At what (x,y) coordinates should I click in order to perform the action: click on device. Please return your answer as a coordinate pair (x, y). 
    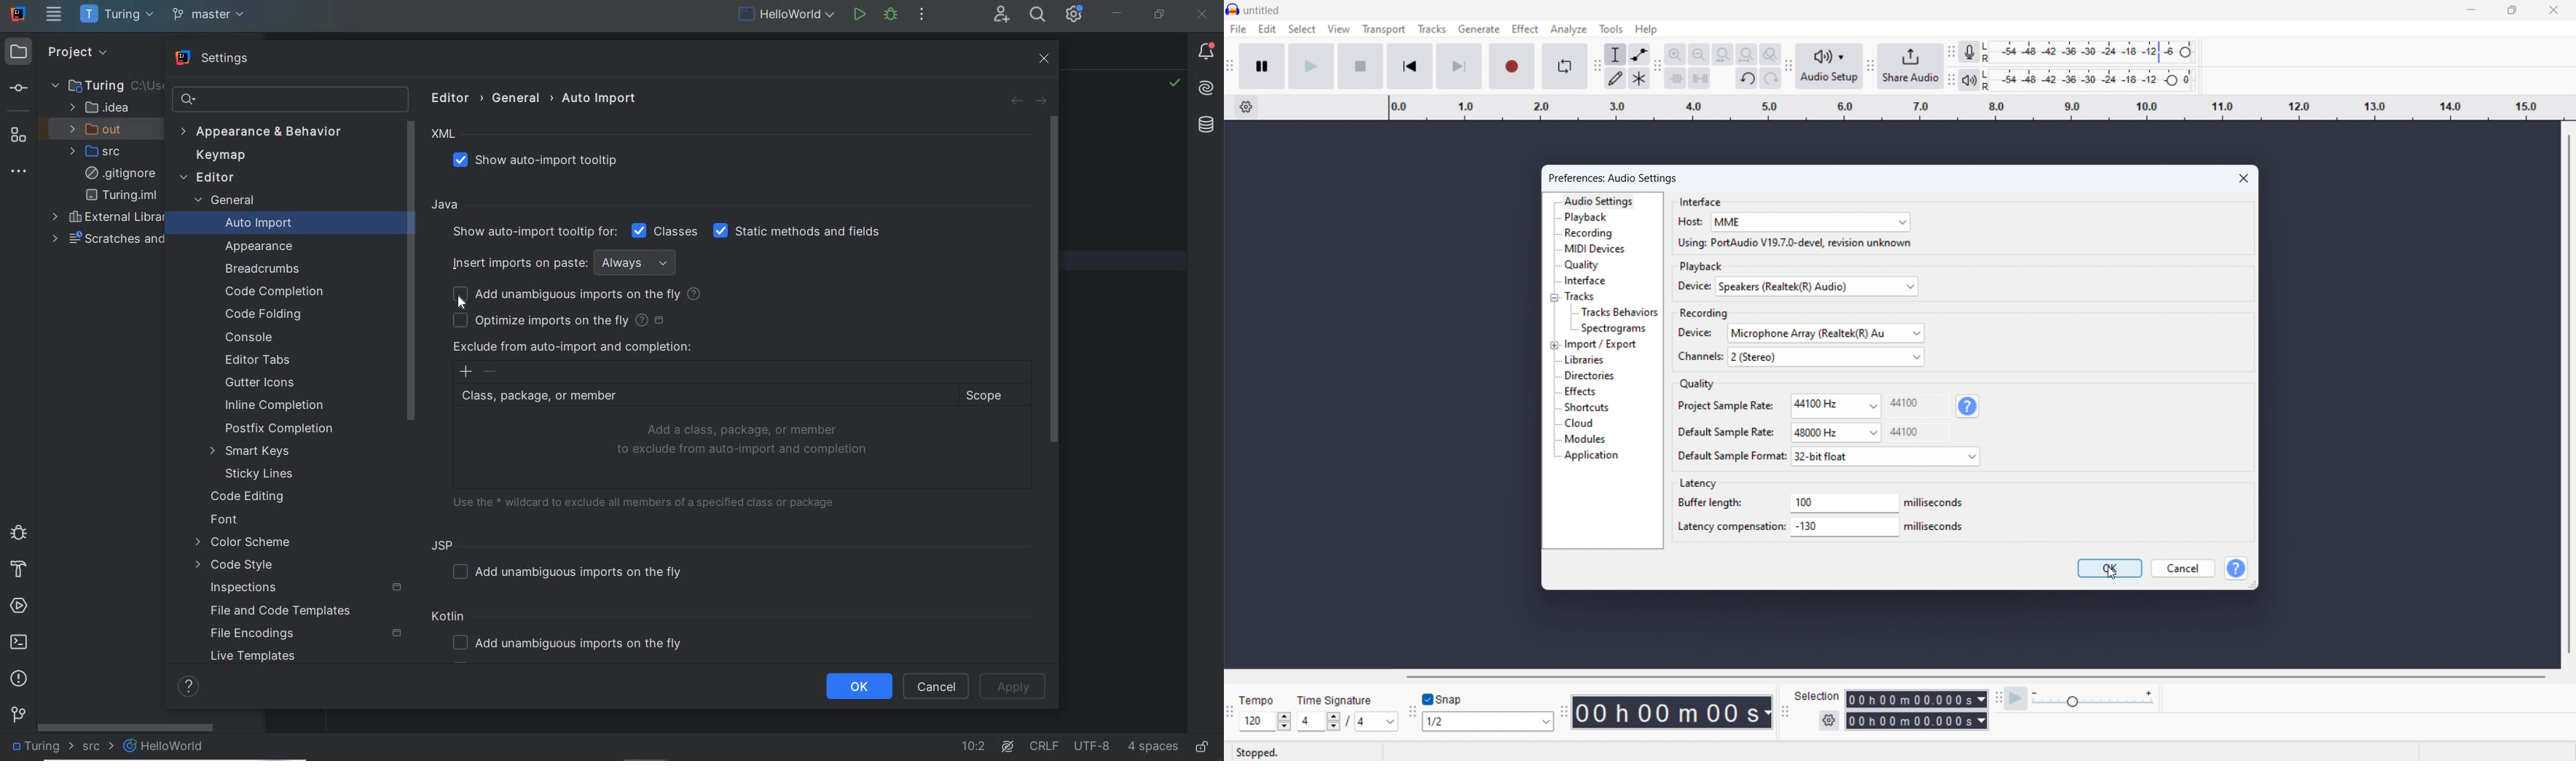
    Looking at the image, I should click on (1696, 333).